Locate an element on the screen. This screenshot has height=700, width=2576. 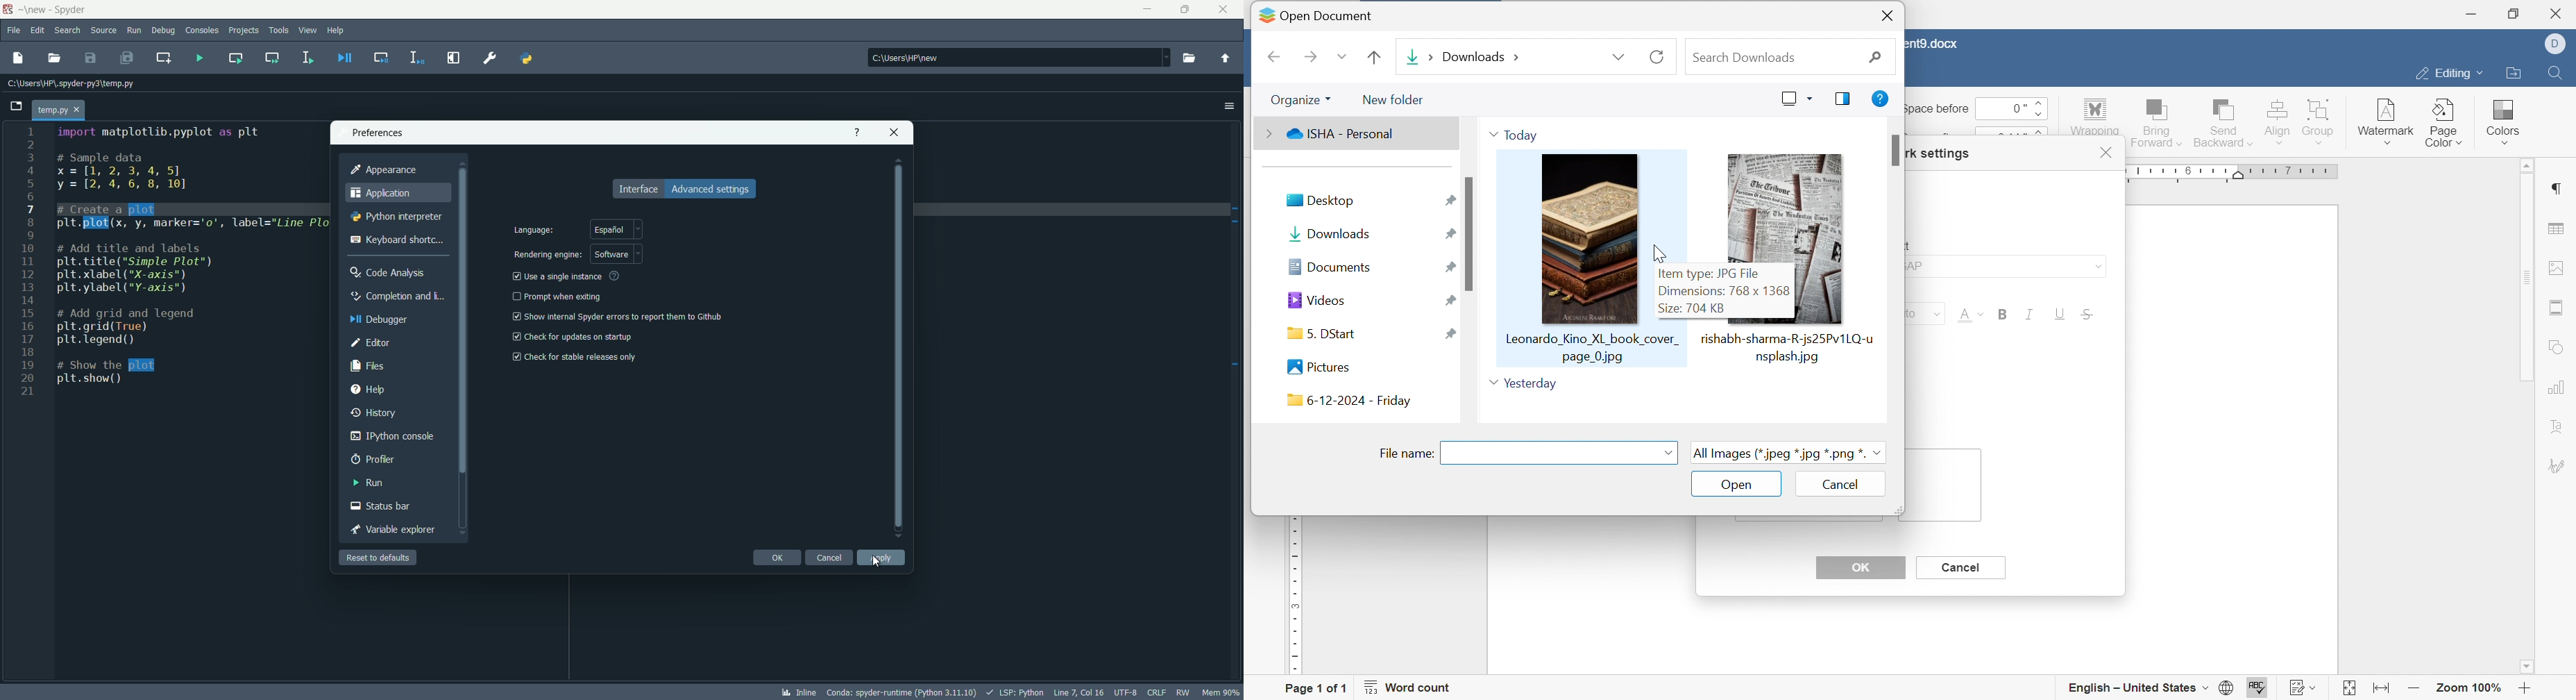
help is located at coordinates (337, 30).